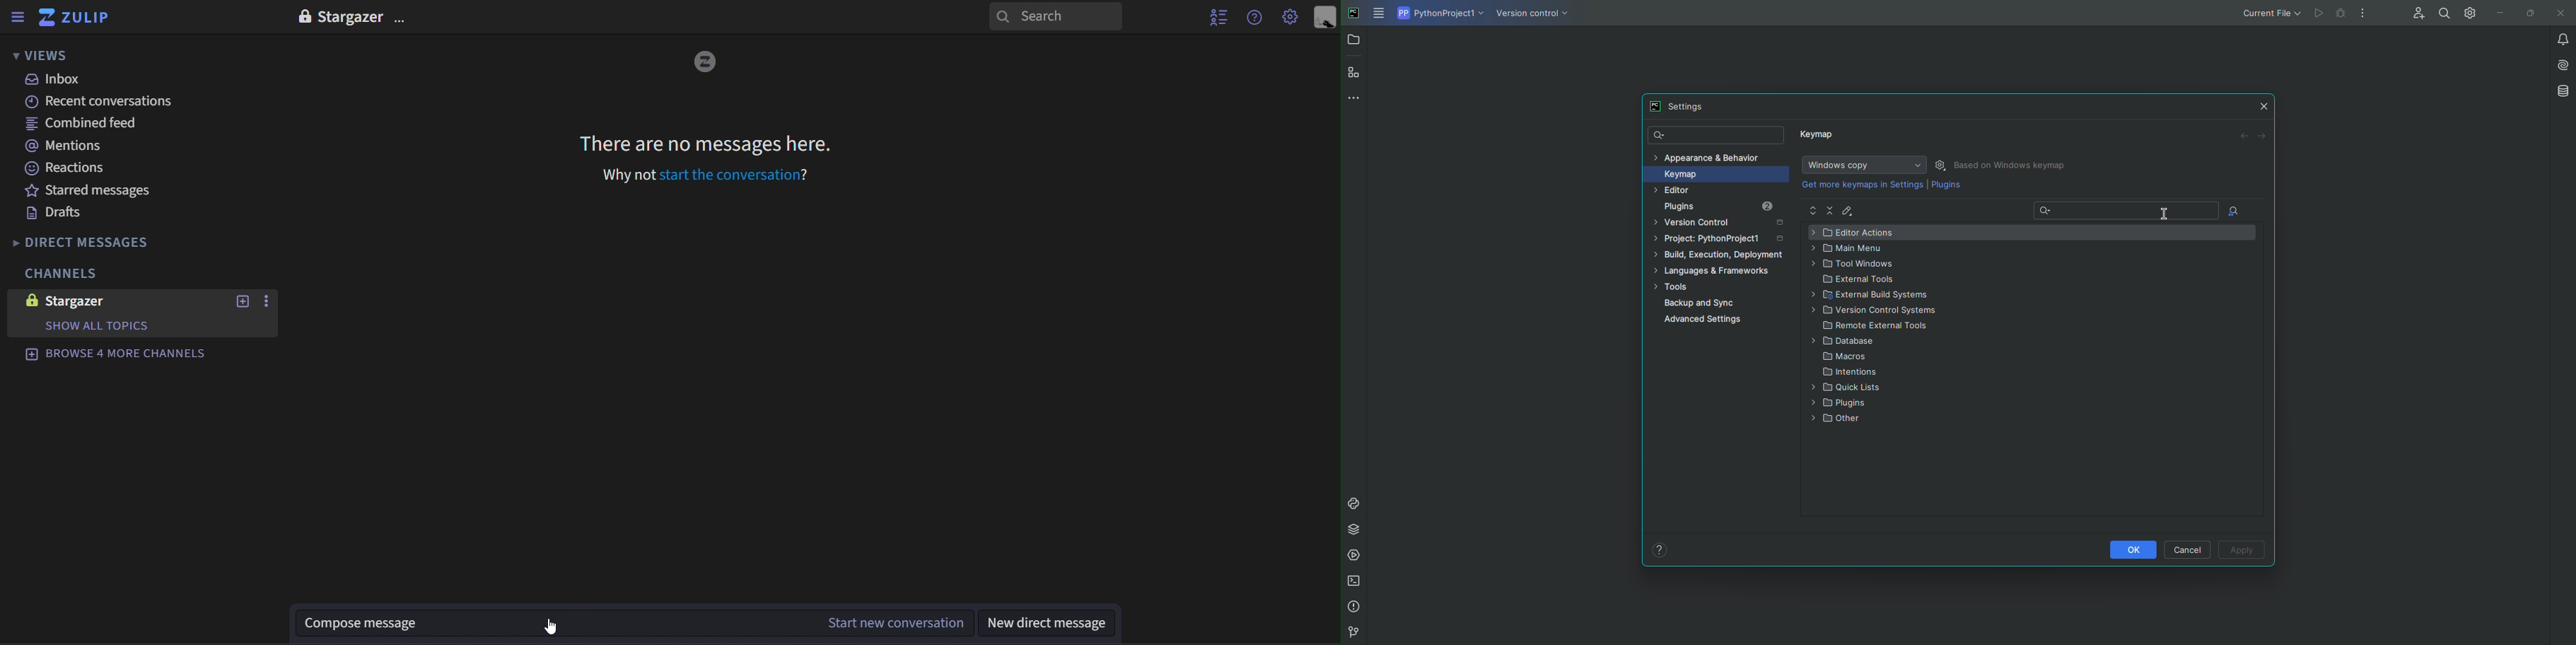 This screenshot has height=672, width=2576. Describe the element at coordinates (78, 241) in the screenshot. I see `direct messages` at that location.